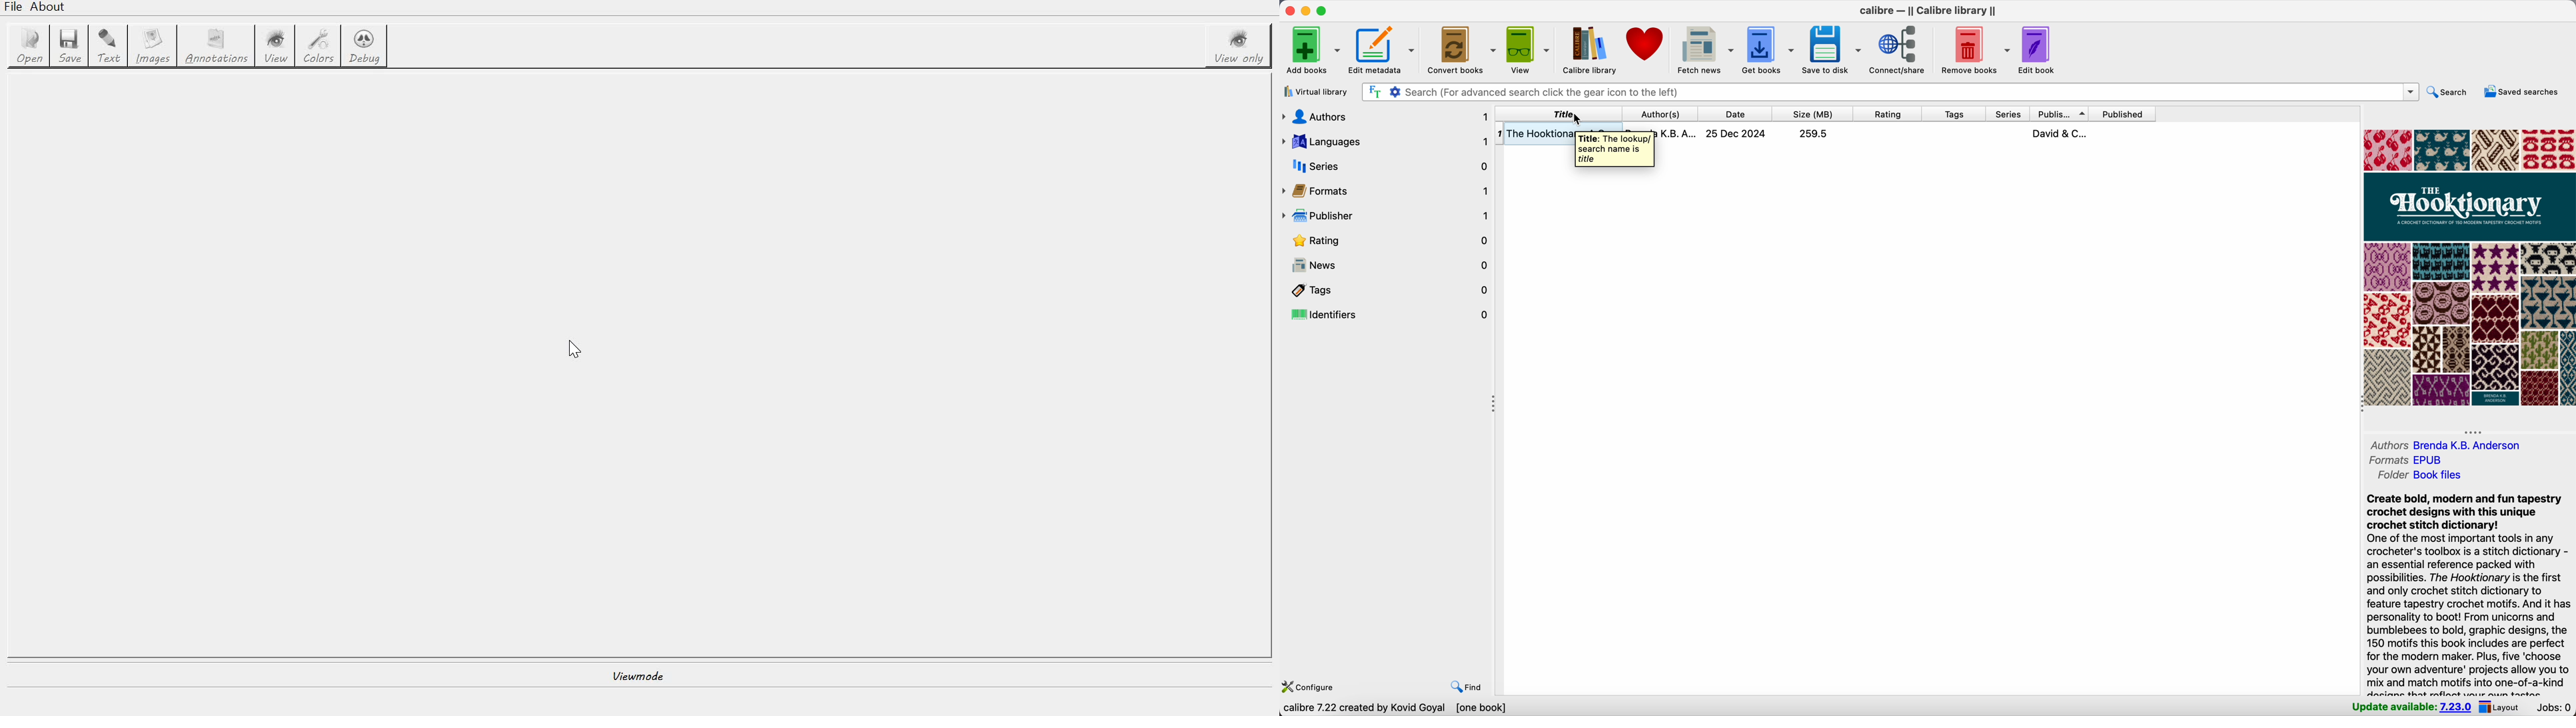  Describe the element at coordinates (1386, 242) in the screenshot. I see `rating` at that location.